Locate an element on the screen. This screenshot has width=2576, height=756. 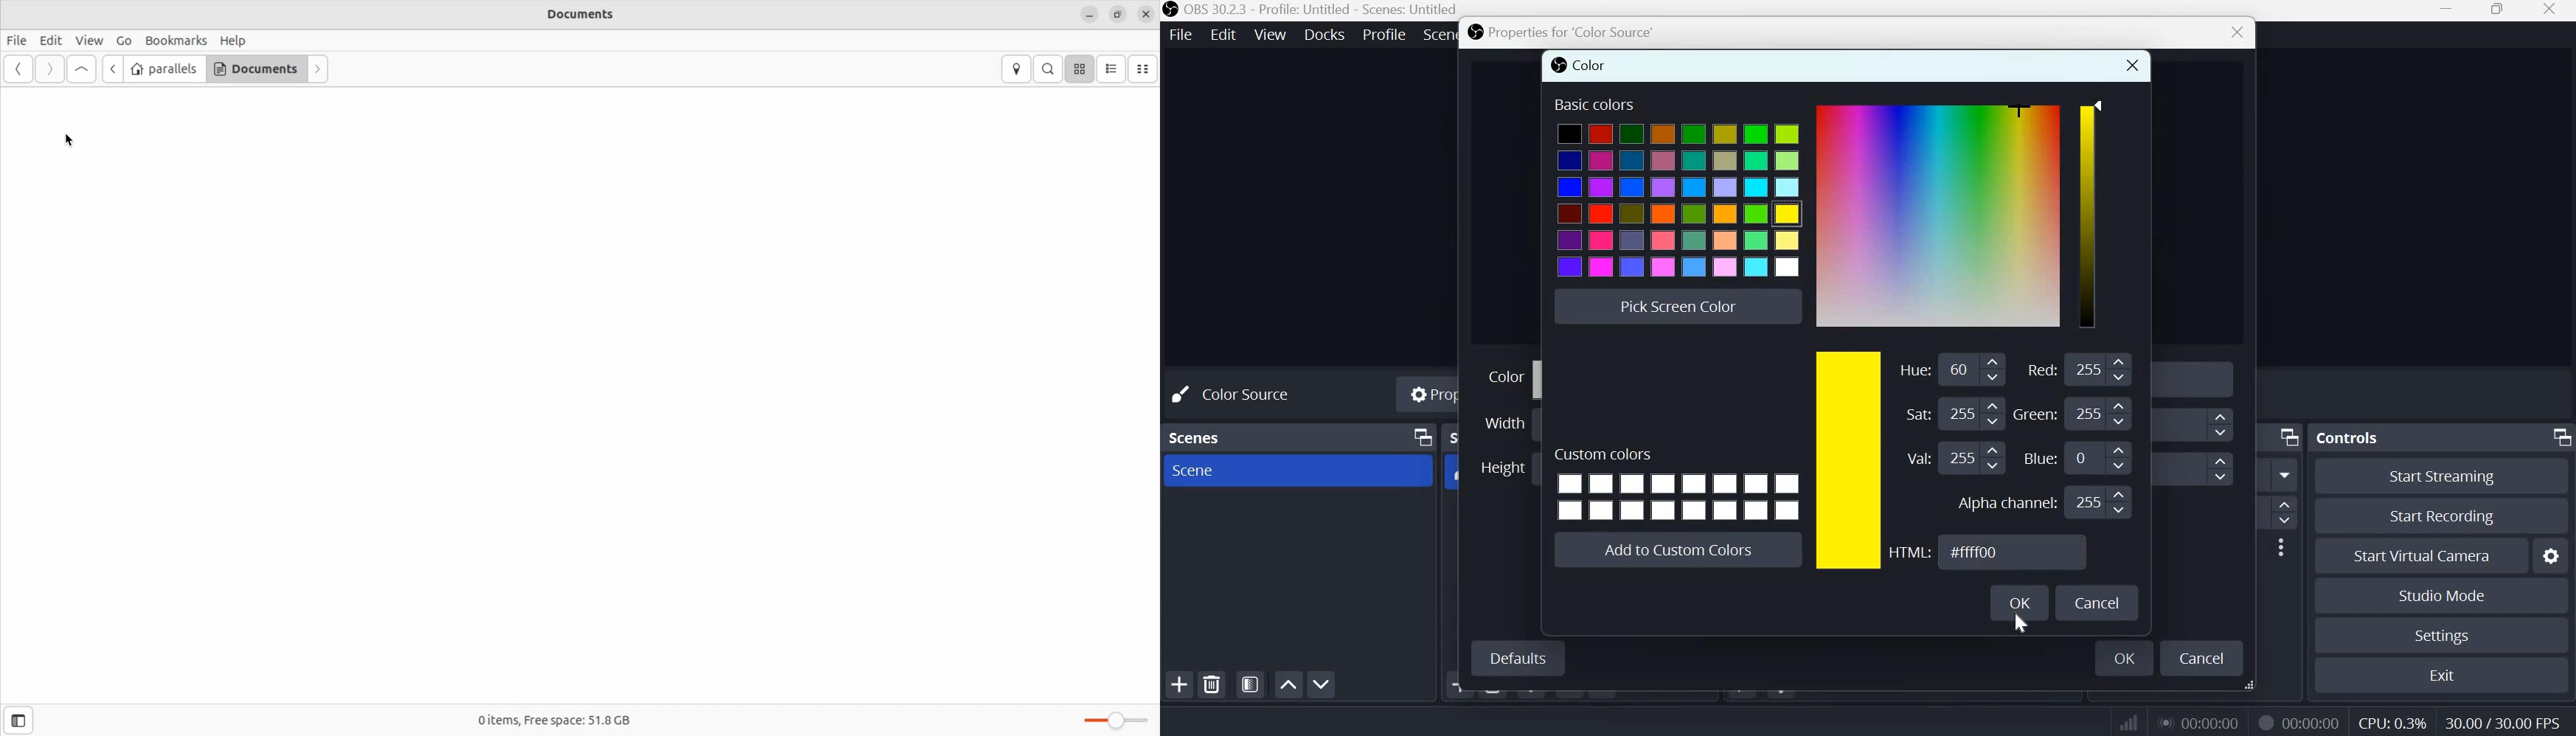
Properties for 'Color source' is located at coordinates (1561, 34).